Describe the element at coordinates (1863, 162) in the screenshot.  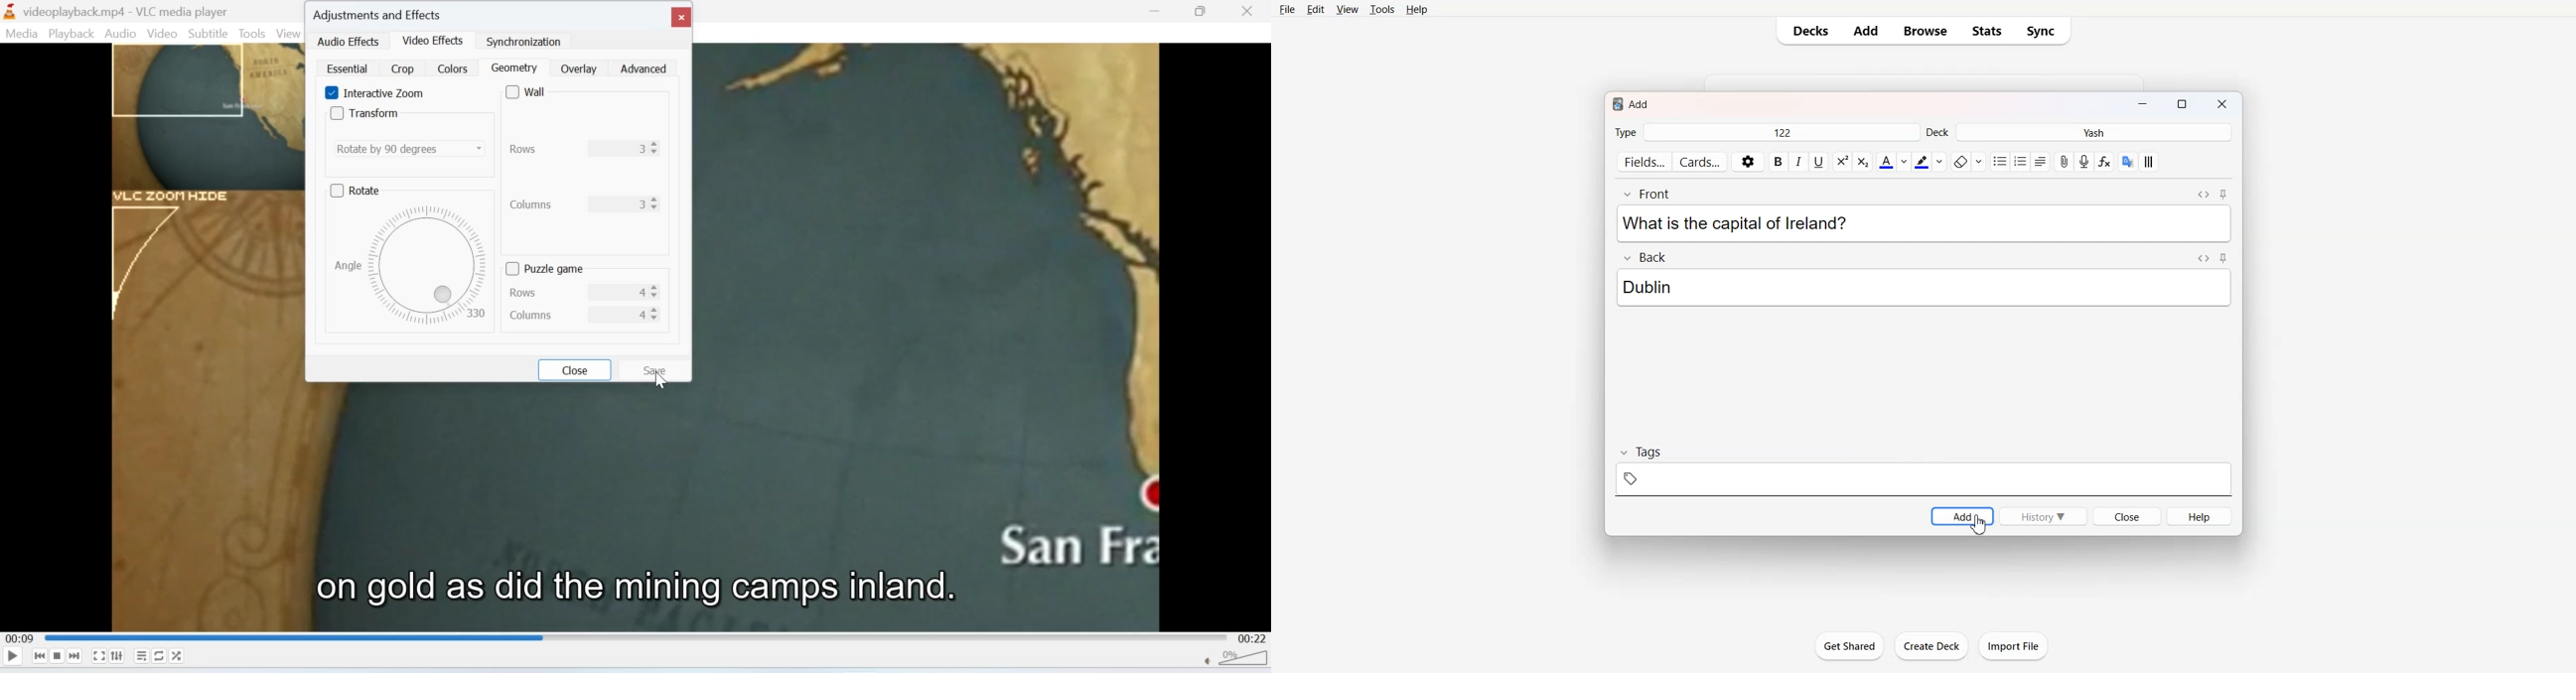
I see `Superscript` at that location.